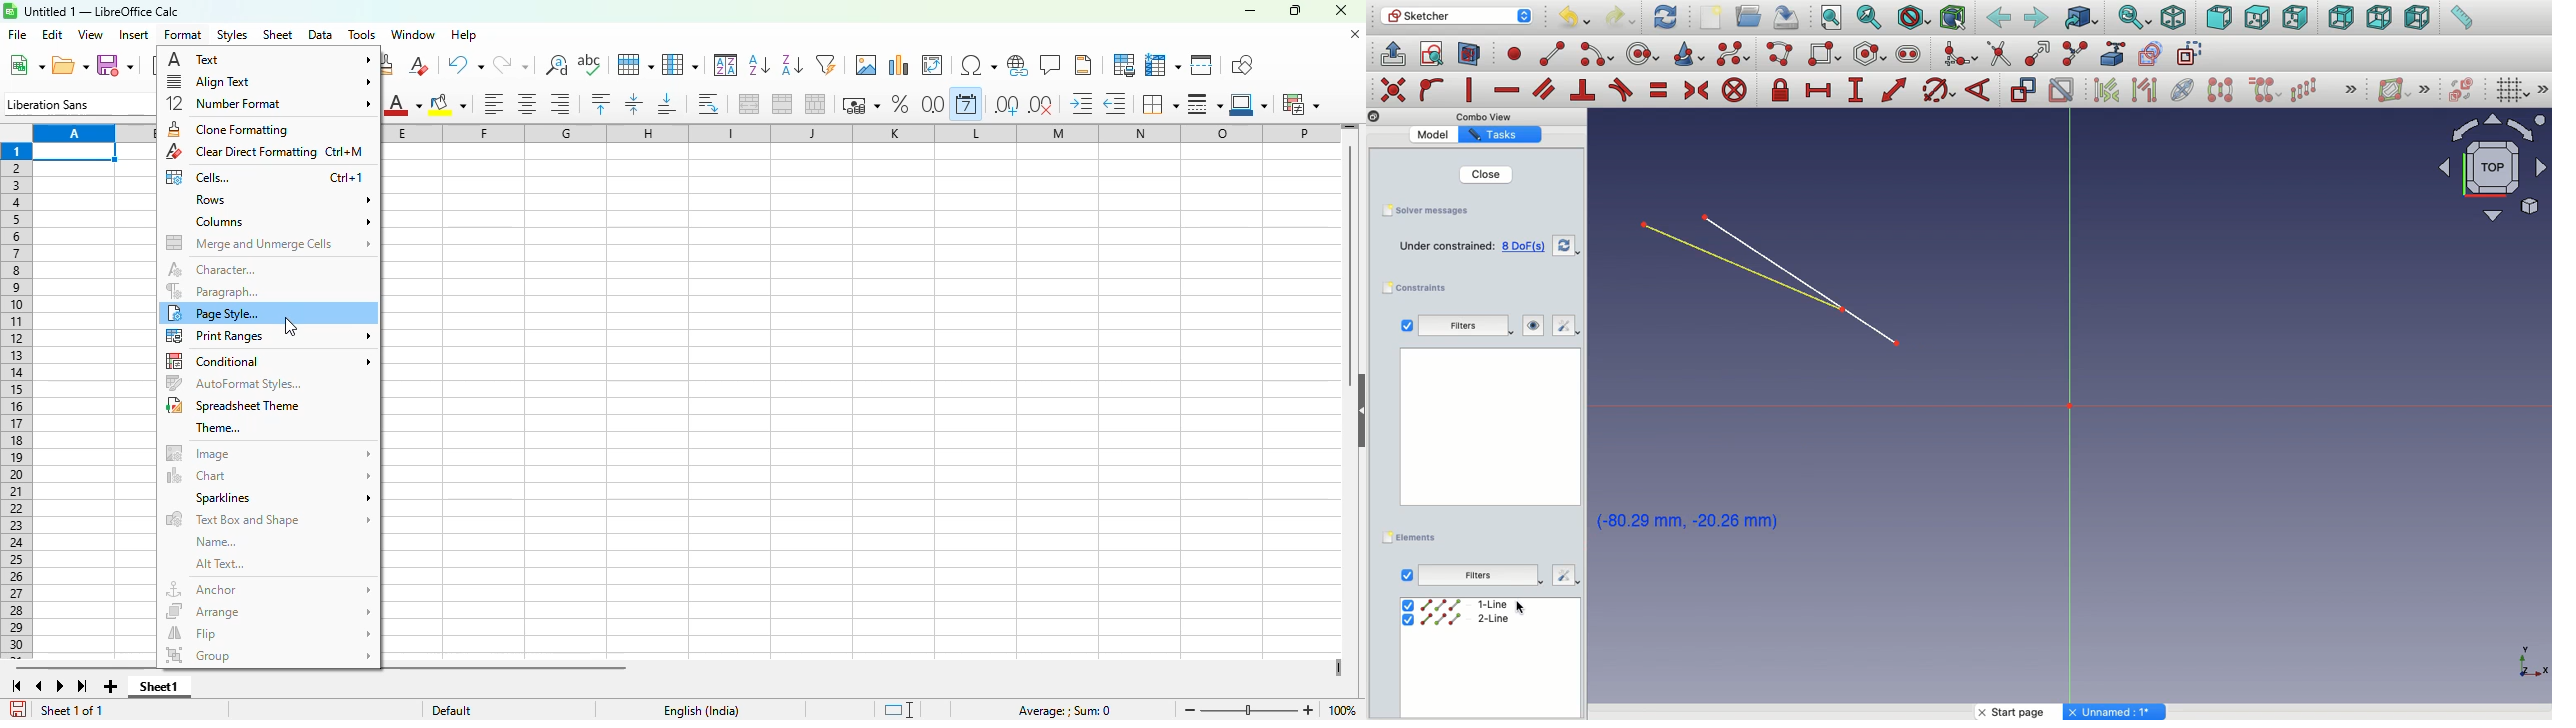 This screenshot has width=2576, height=728. I want to click on Leave sketch, so click(1392, 53).